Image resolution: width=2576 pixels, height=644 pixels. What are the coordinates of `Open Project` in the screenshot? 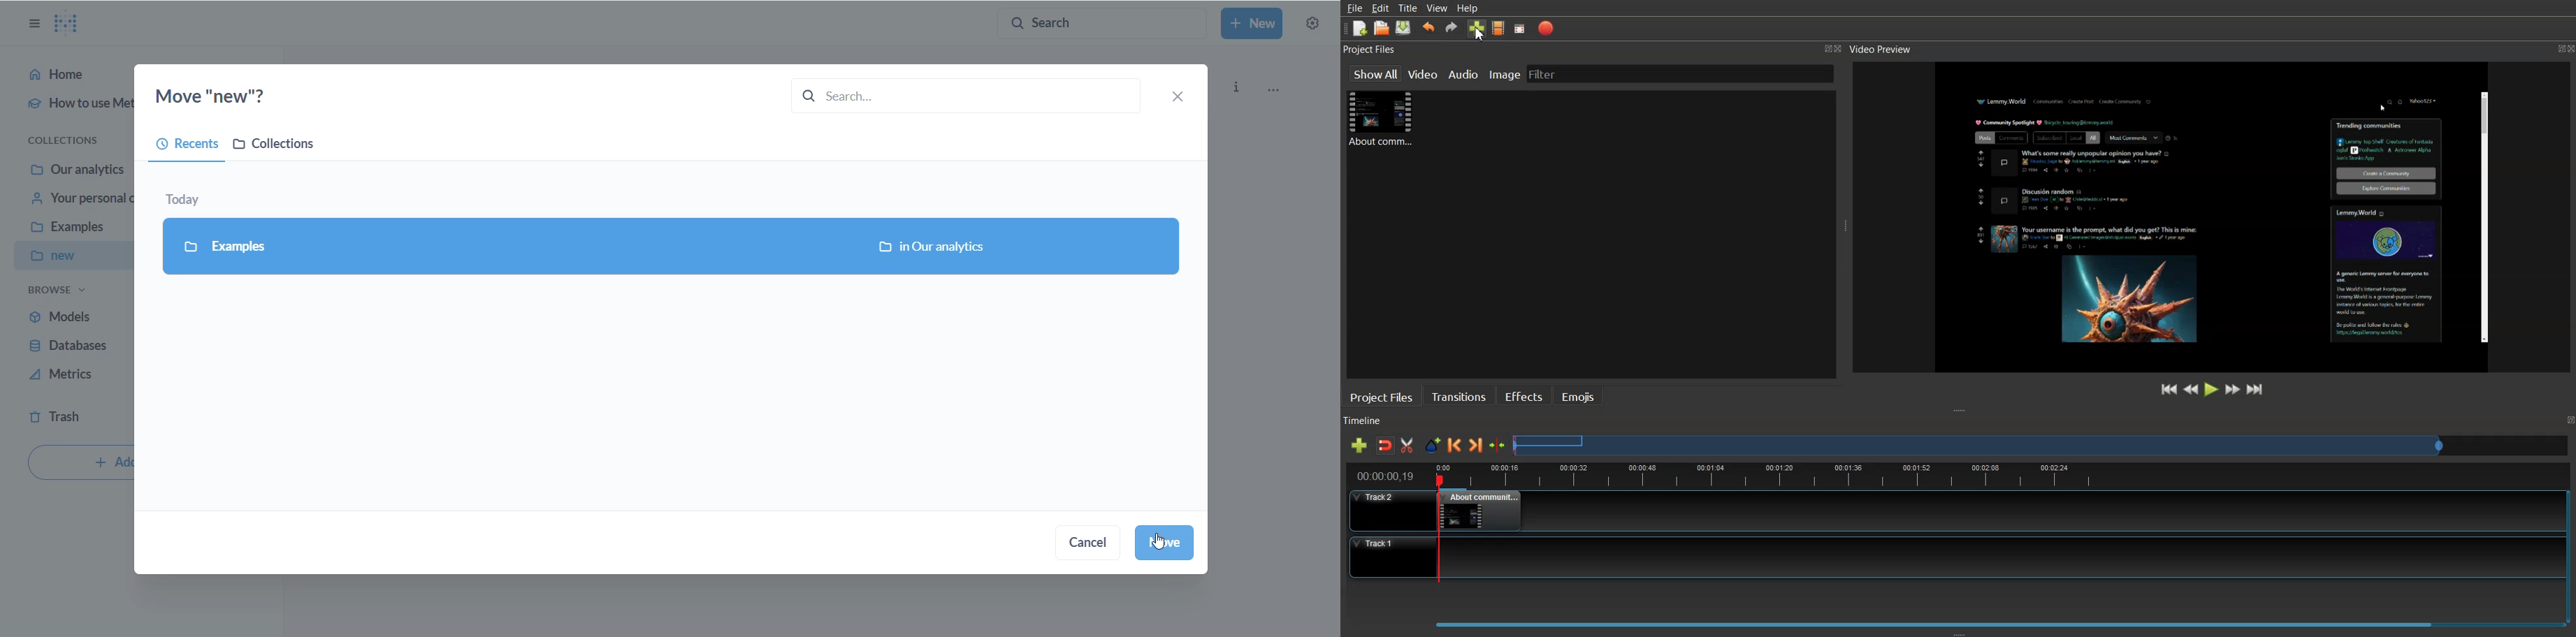 It's located at (1382, 28).